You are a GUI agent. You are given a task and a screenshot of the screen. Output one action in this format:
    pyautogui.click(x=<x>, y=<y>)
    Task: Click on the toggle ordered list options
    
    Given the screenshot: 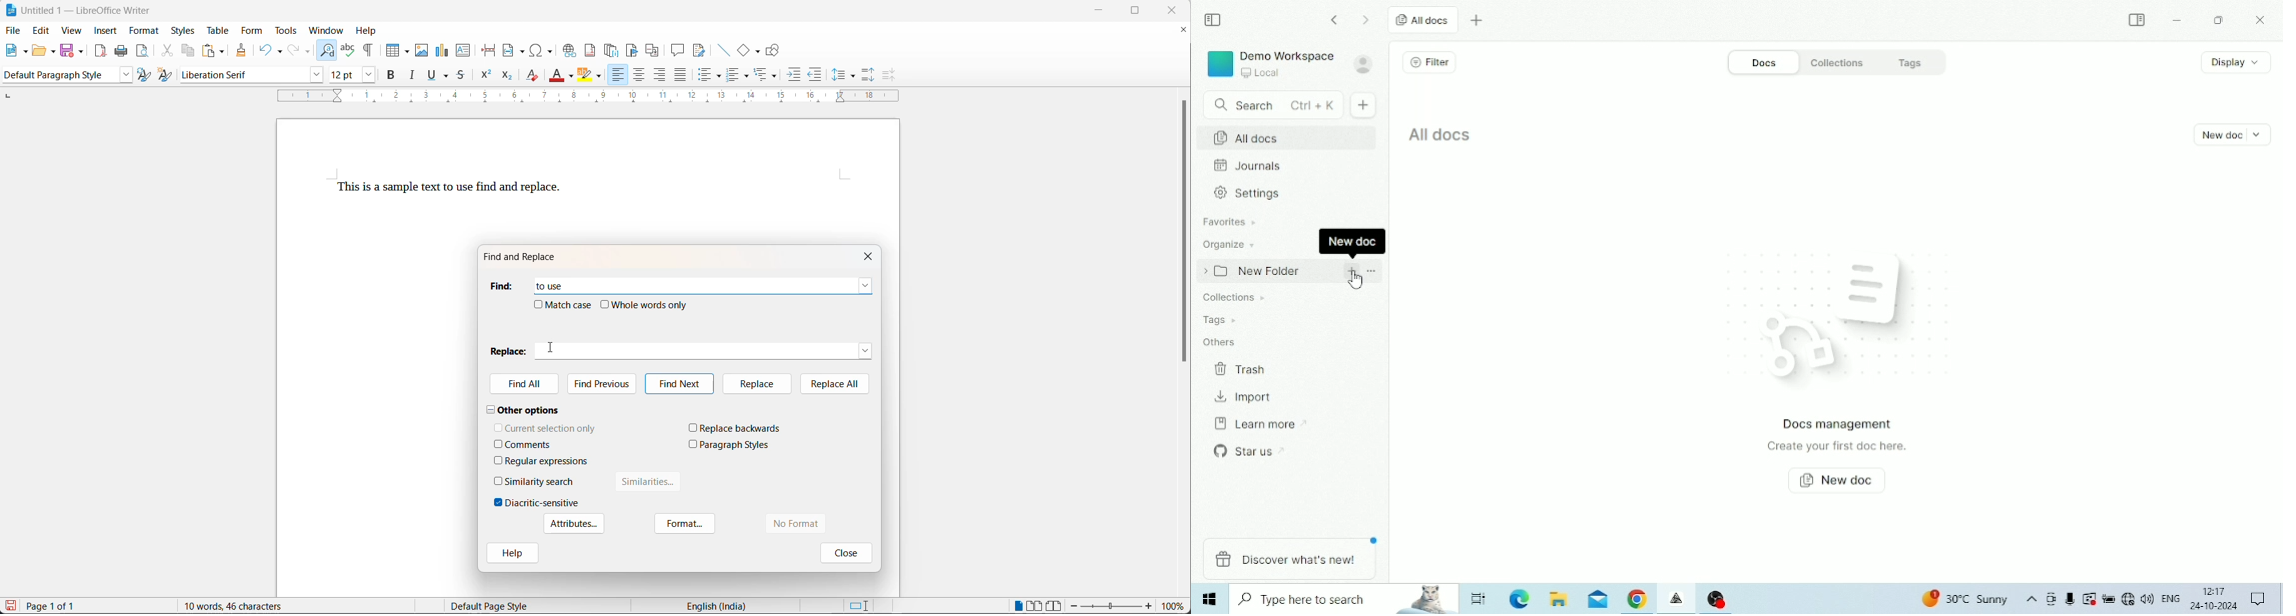 What is the action you would take?
    pyautogui.click(x=749, y=77)
    